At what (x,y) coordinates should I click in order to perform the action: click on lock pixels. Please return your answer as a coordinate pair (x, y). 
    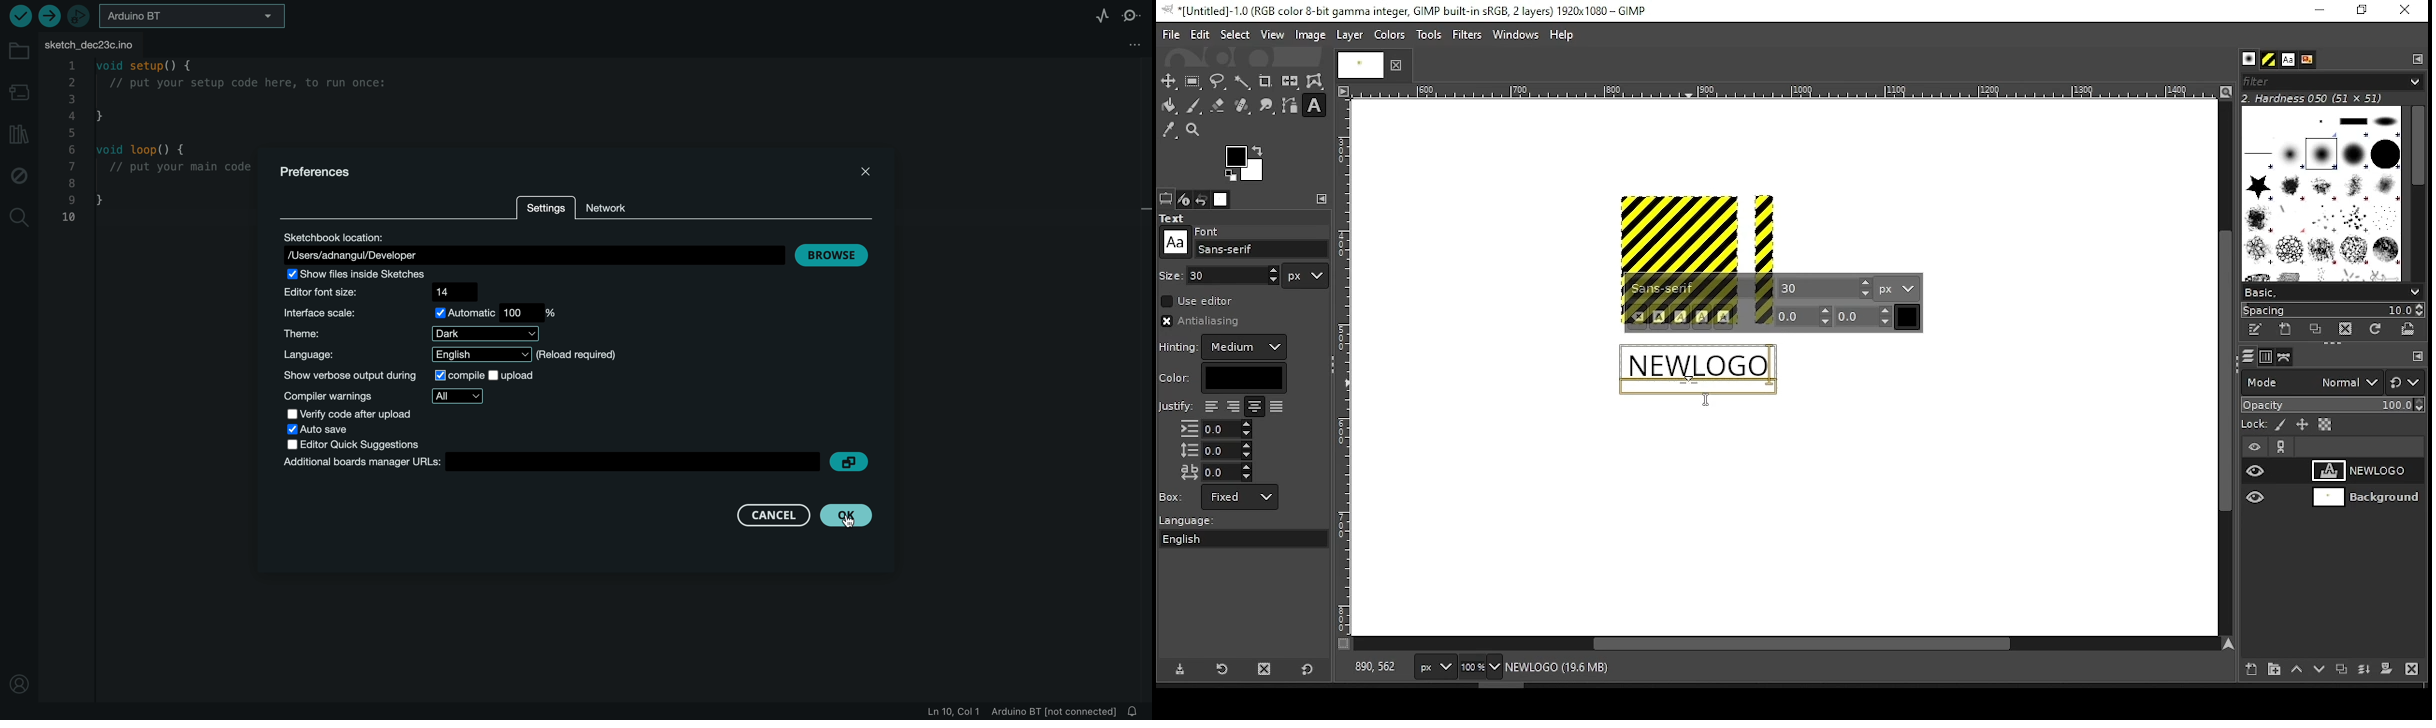
    Looking at the image, I should click on (2284, 425).